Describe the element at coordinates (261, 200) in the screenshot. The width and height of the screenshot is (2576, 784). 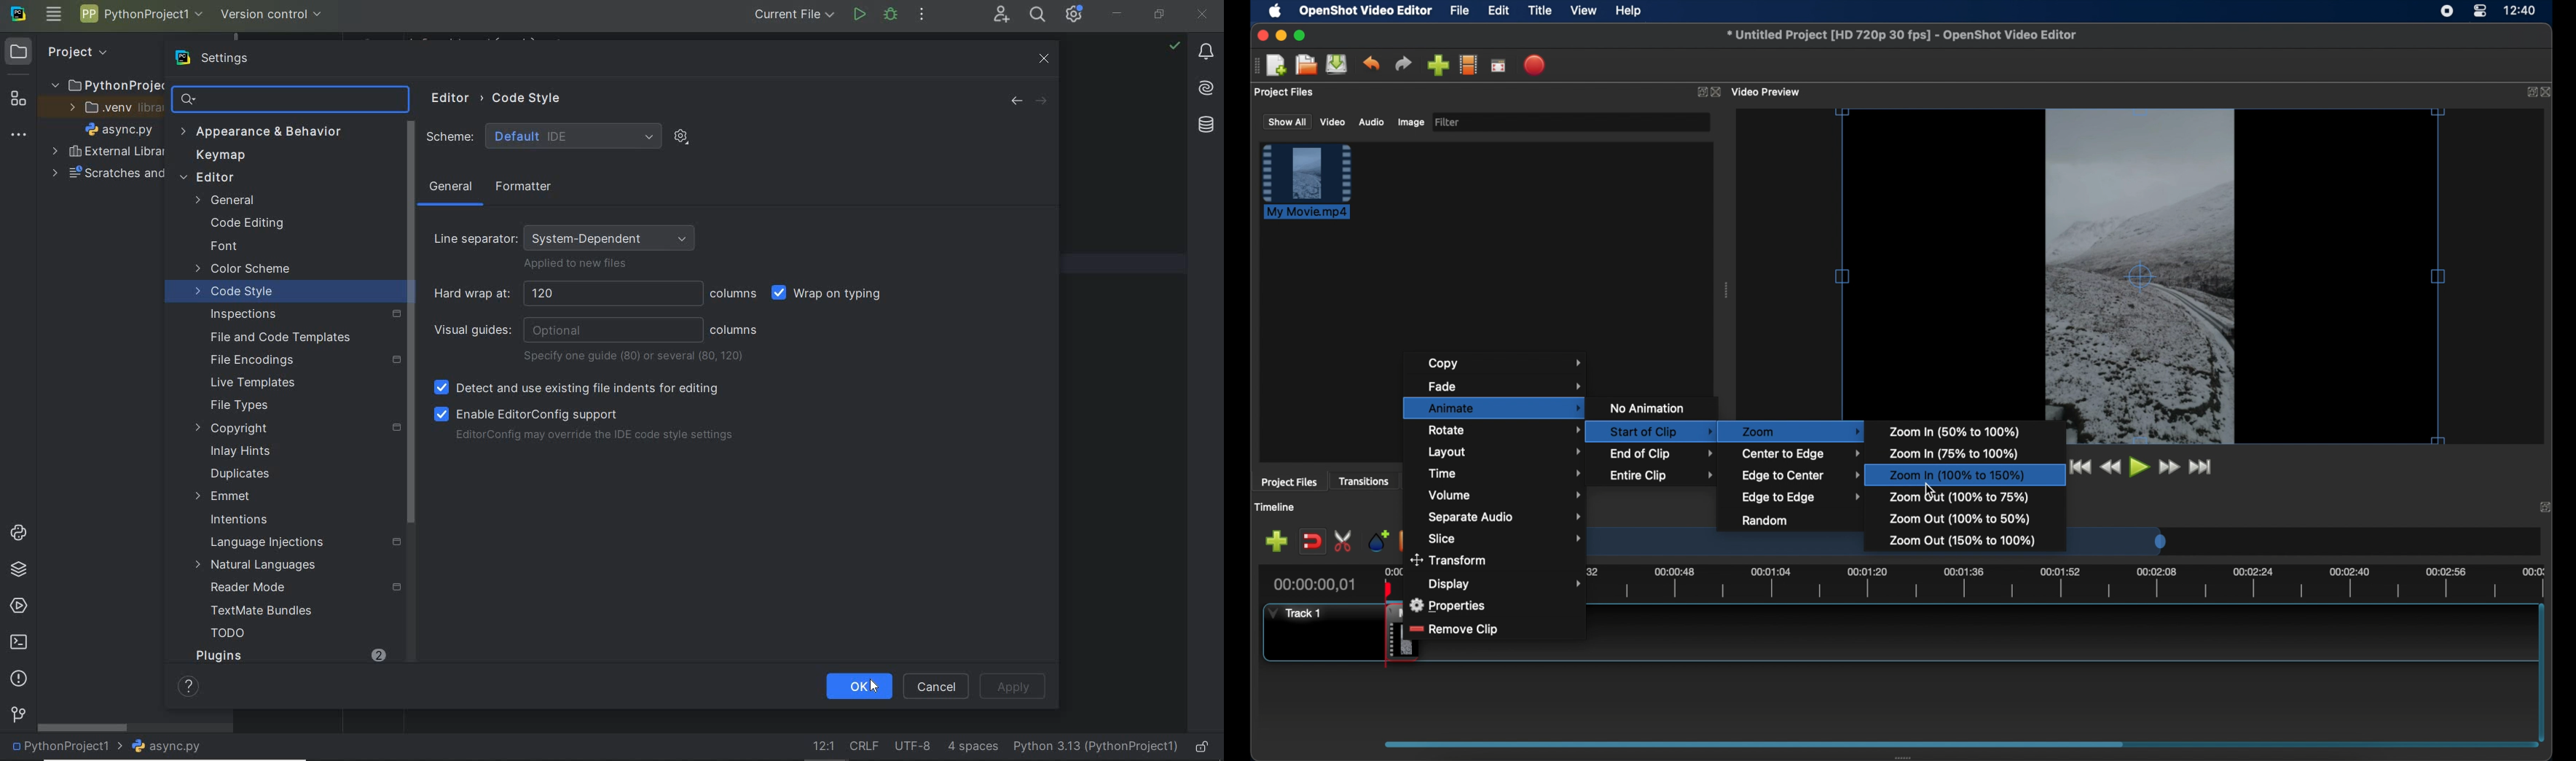
I see `General` at that location.